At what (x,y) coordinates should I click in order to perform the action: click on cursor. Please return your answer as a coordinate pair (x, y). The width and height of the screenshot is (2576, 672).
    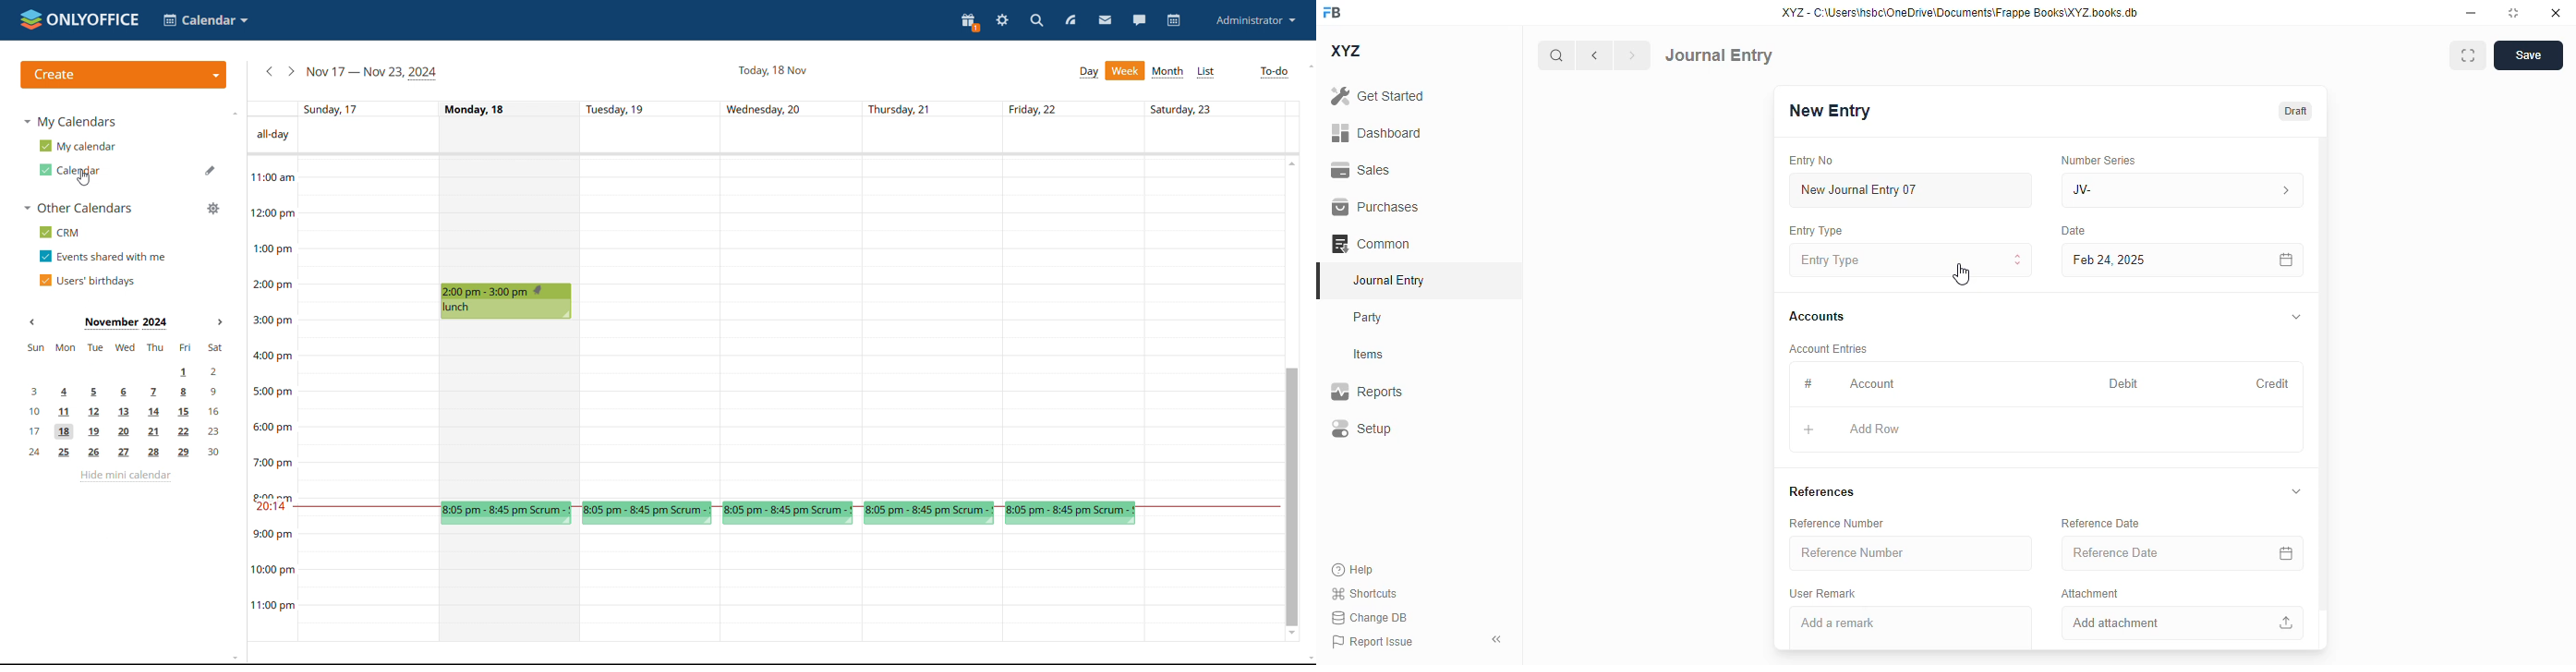
    Looking at the image, I should click on (84, 178).